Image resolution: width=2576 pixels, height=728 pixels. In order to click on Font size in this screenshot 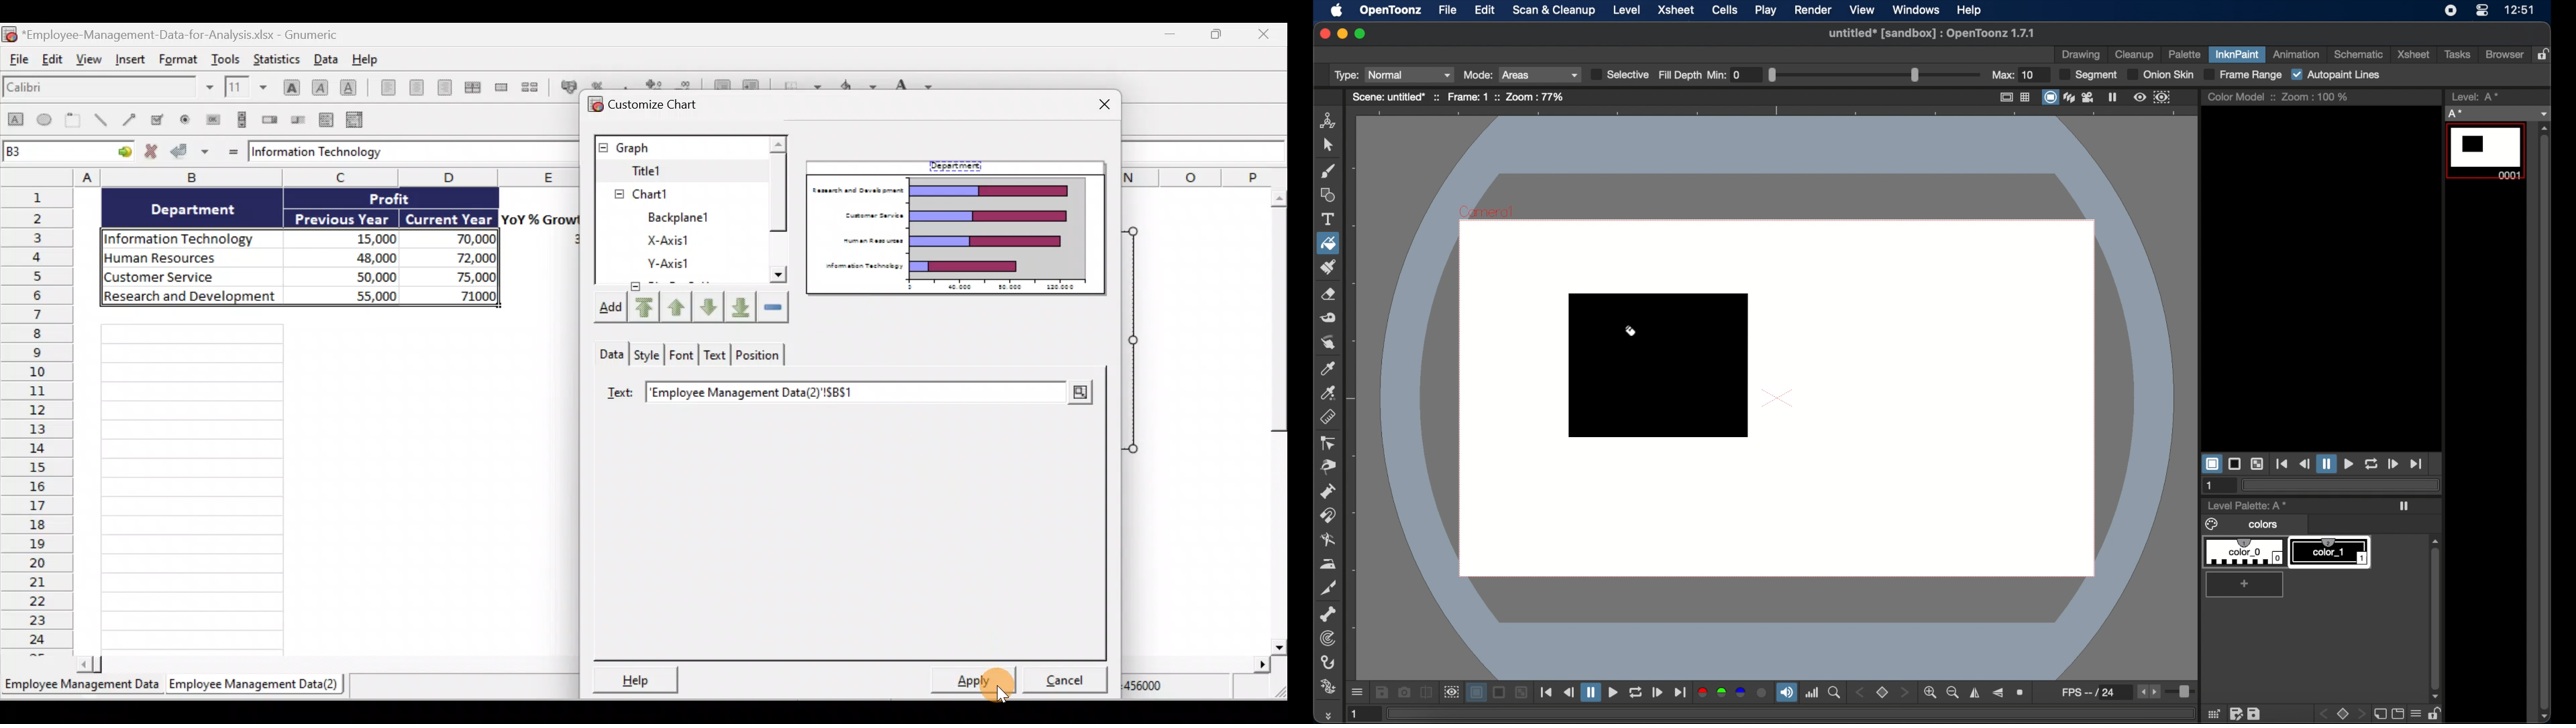, I will do `click(250, 87)`.